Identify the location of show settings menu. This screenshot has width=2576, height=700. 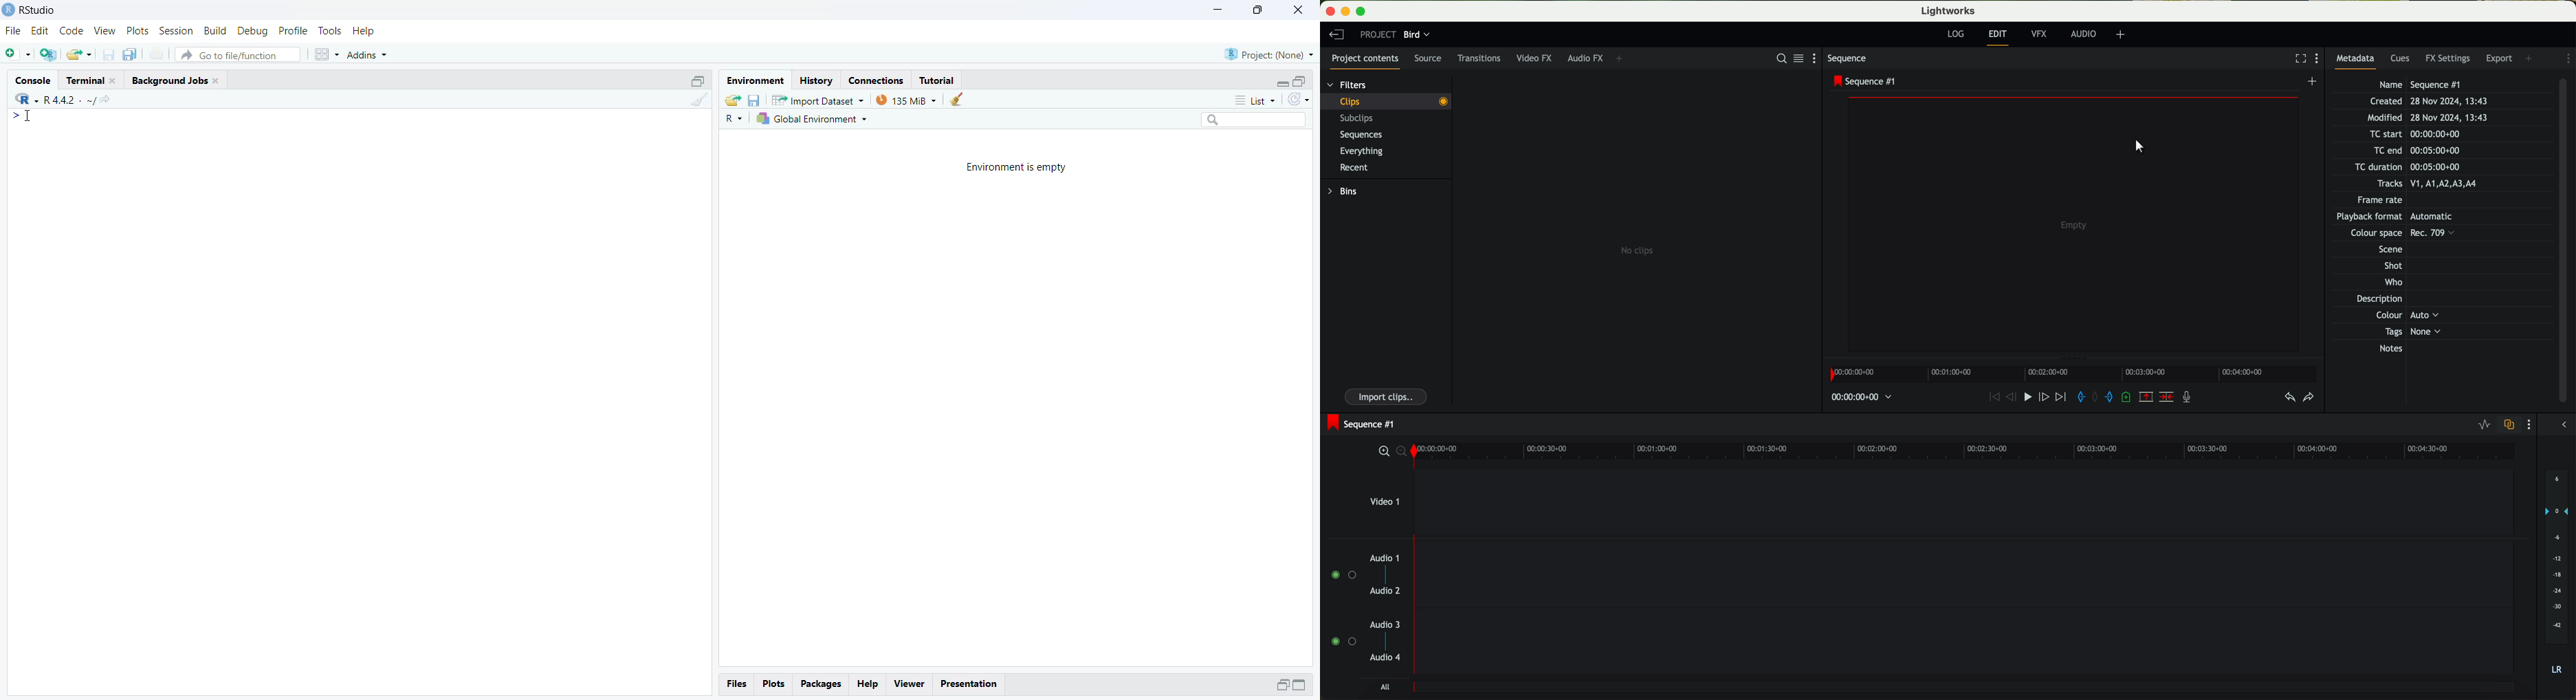
(2534, 423).